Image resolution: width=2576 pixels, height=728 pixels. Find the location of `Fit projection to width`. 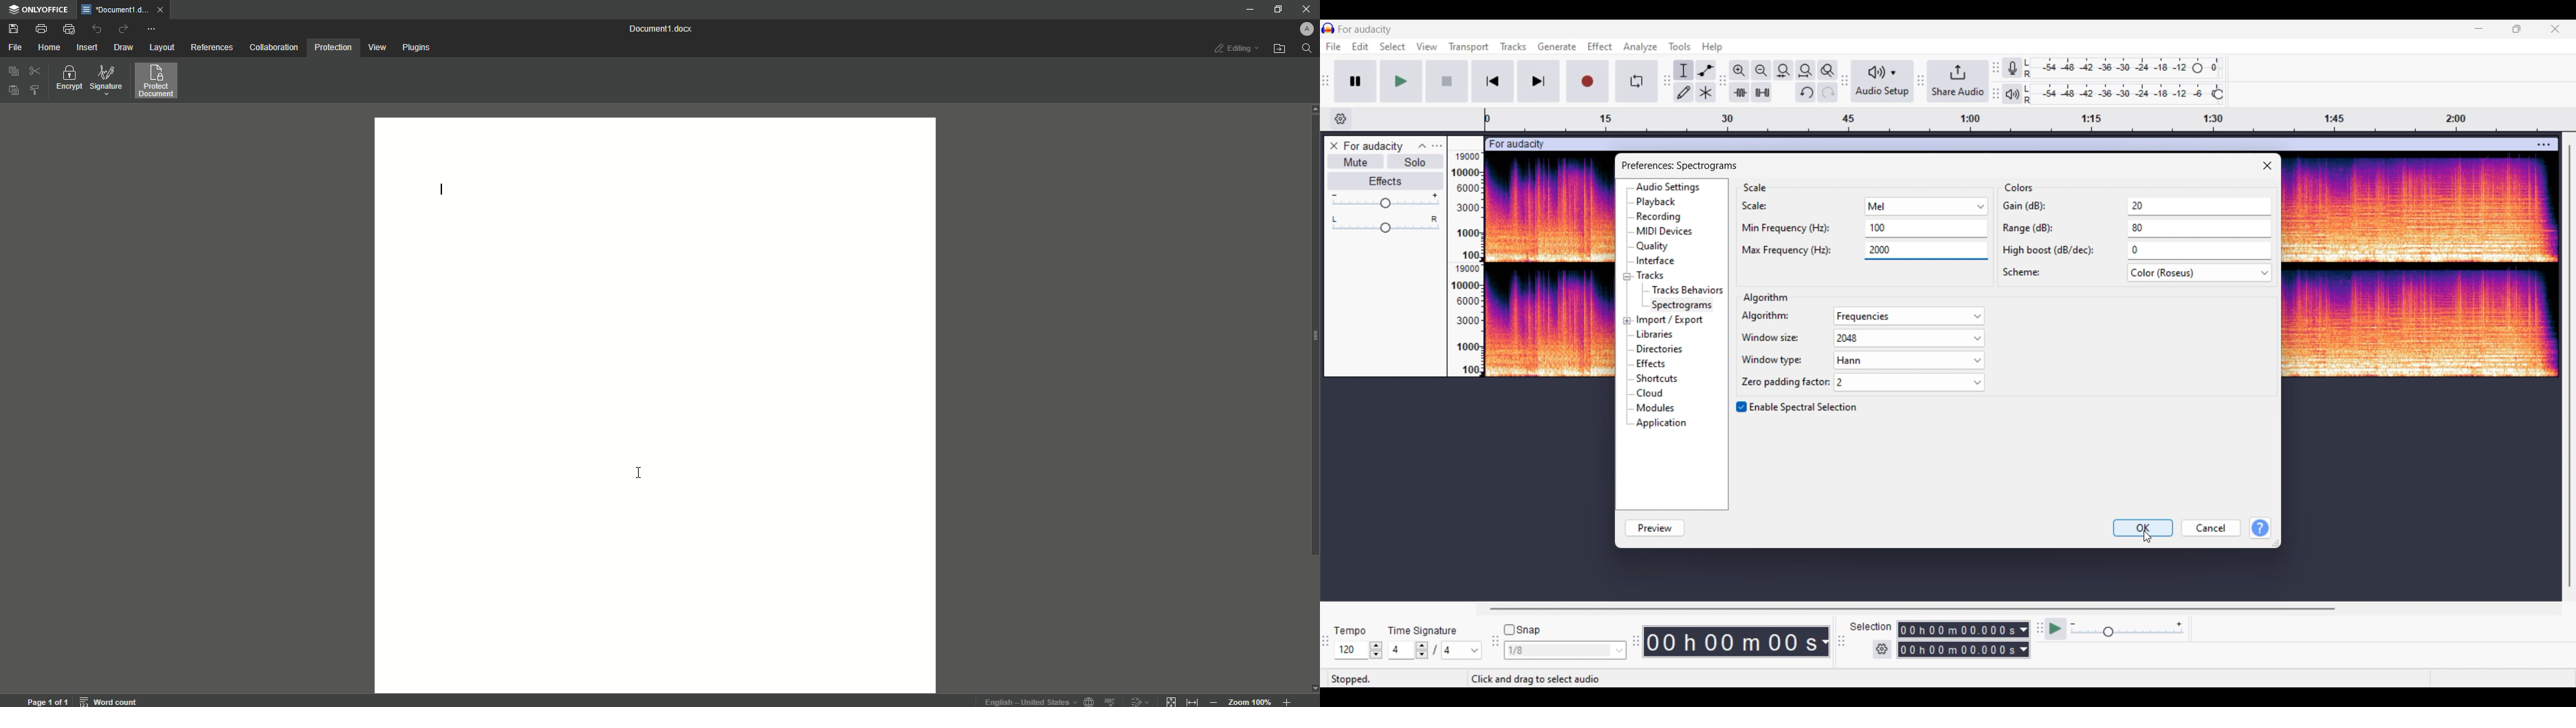

Fit projection to width is located at coordinates (1806, 71).